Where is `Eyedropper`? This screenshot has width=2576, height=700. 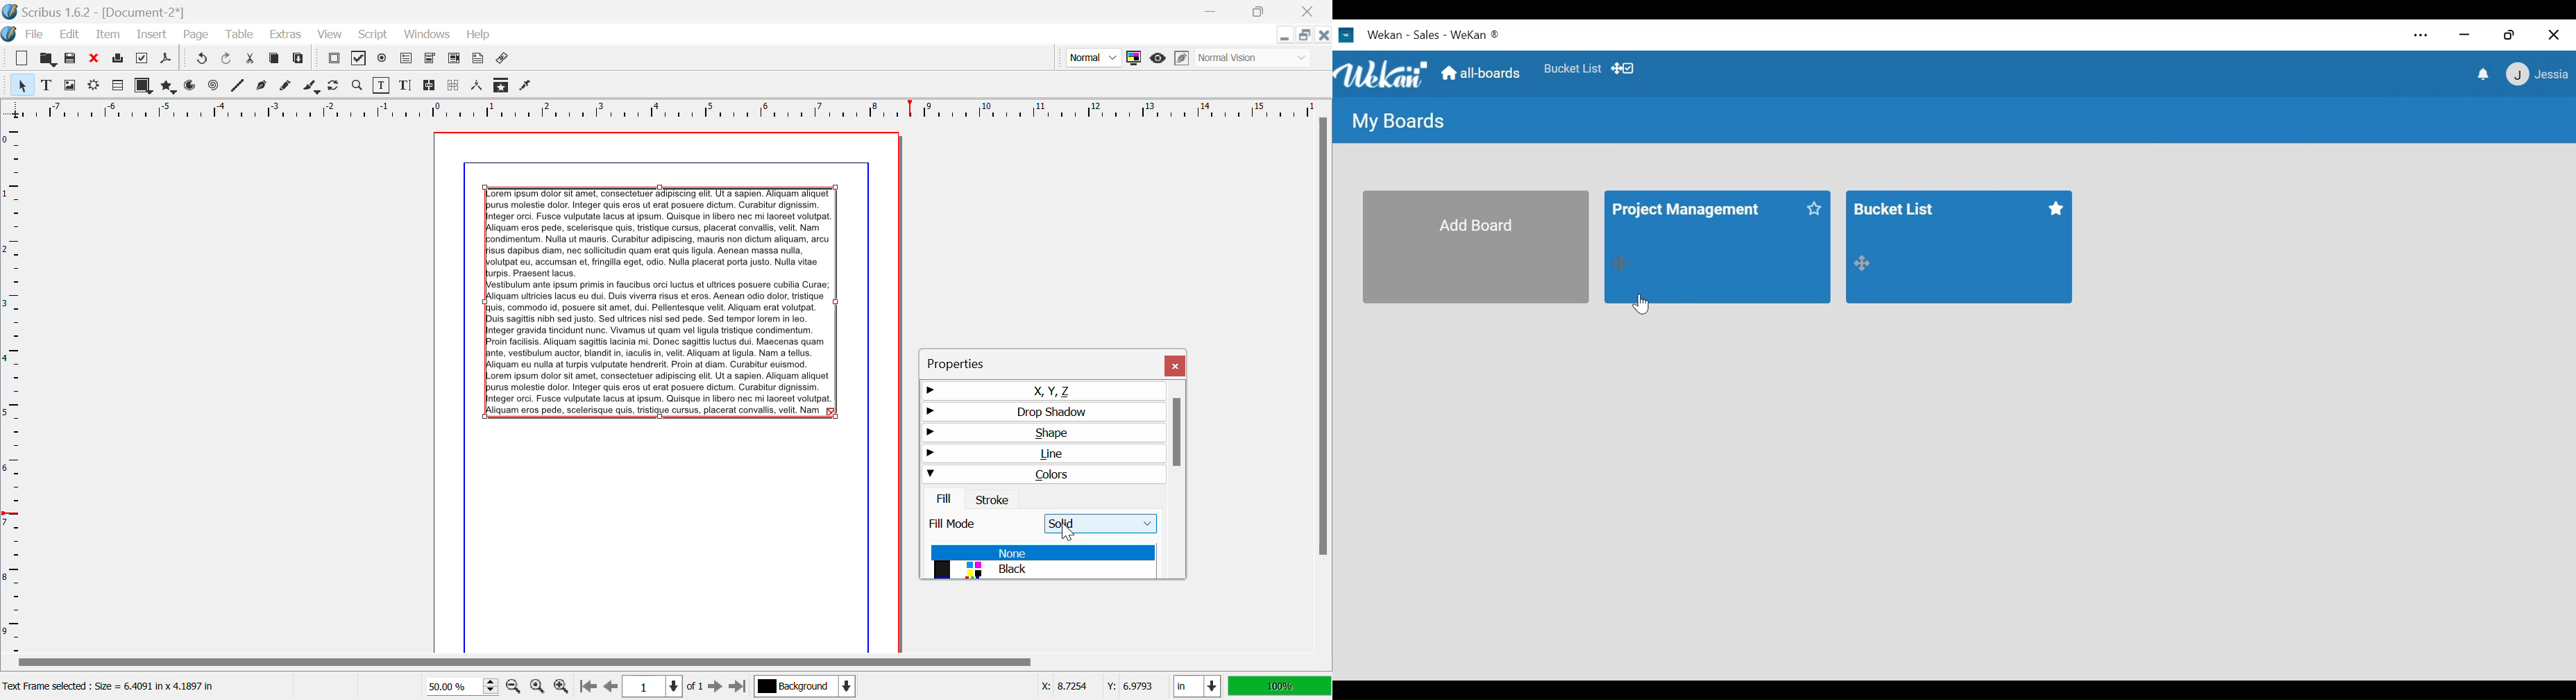 Eyedropper is located at coordinates (526, 87).